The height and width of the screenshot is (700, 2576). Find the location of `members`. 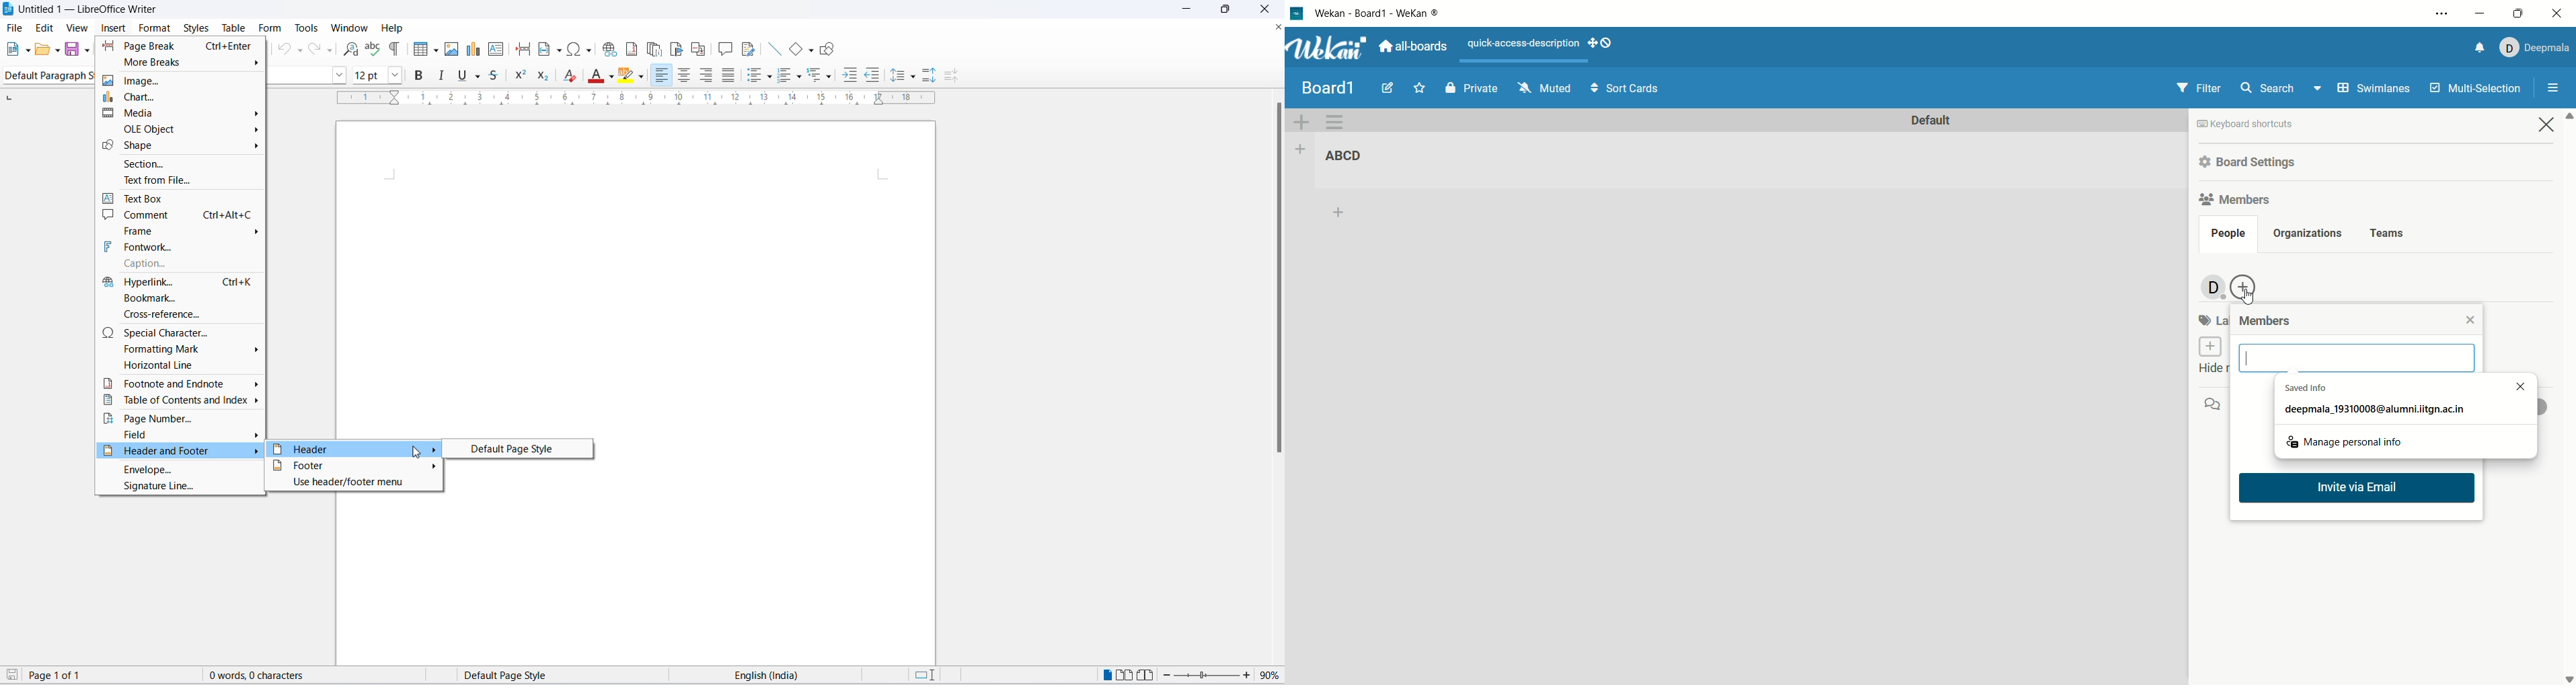

members is located at coordinates (2238, 198).